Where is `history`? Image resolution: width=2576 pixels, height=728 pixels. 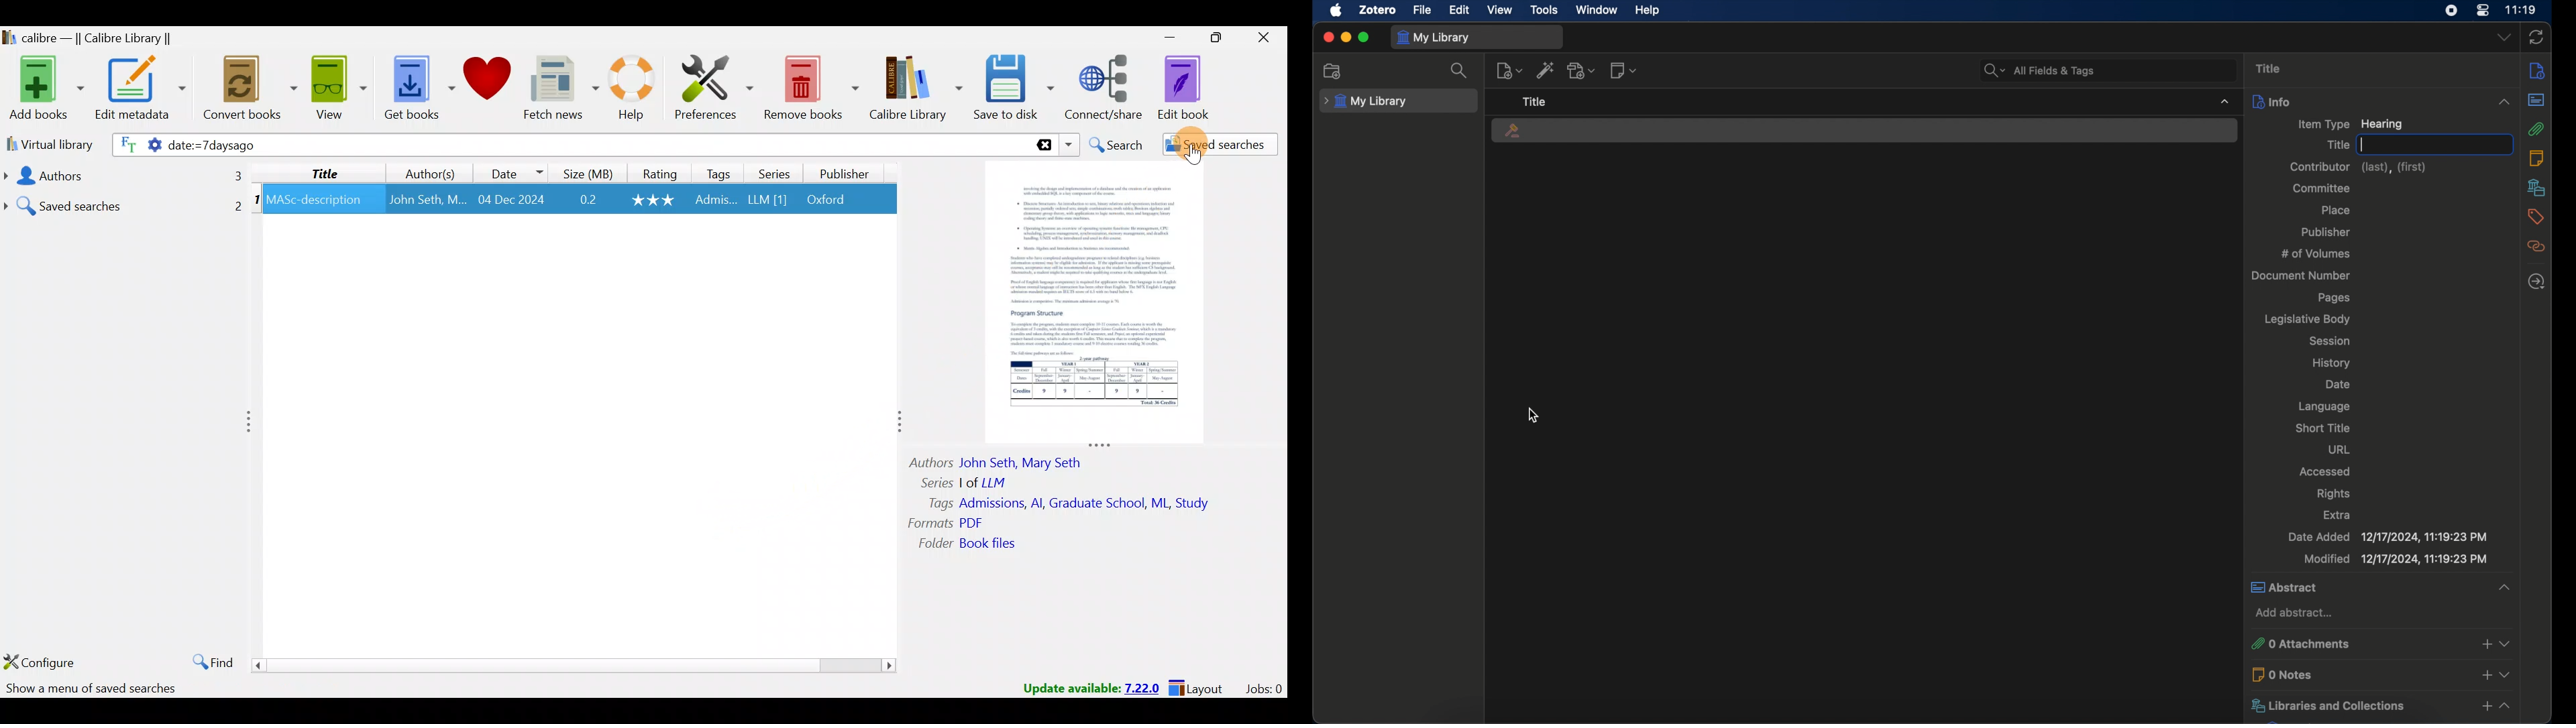 history is located at coordinates (2333, 363).